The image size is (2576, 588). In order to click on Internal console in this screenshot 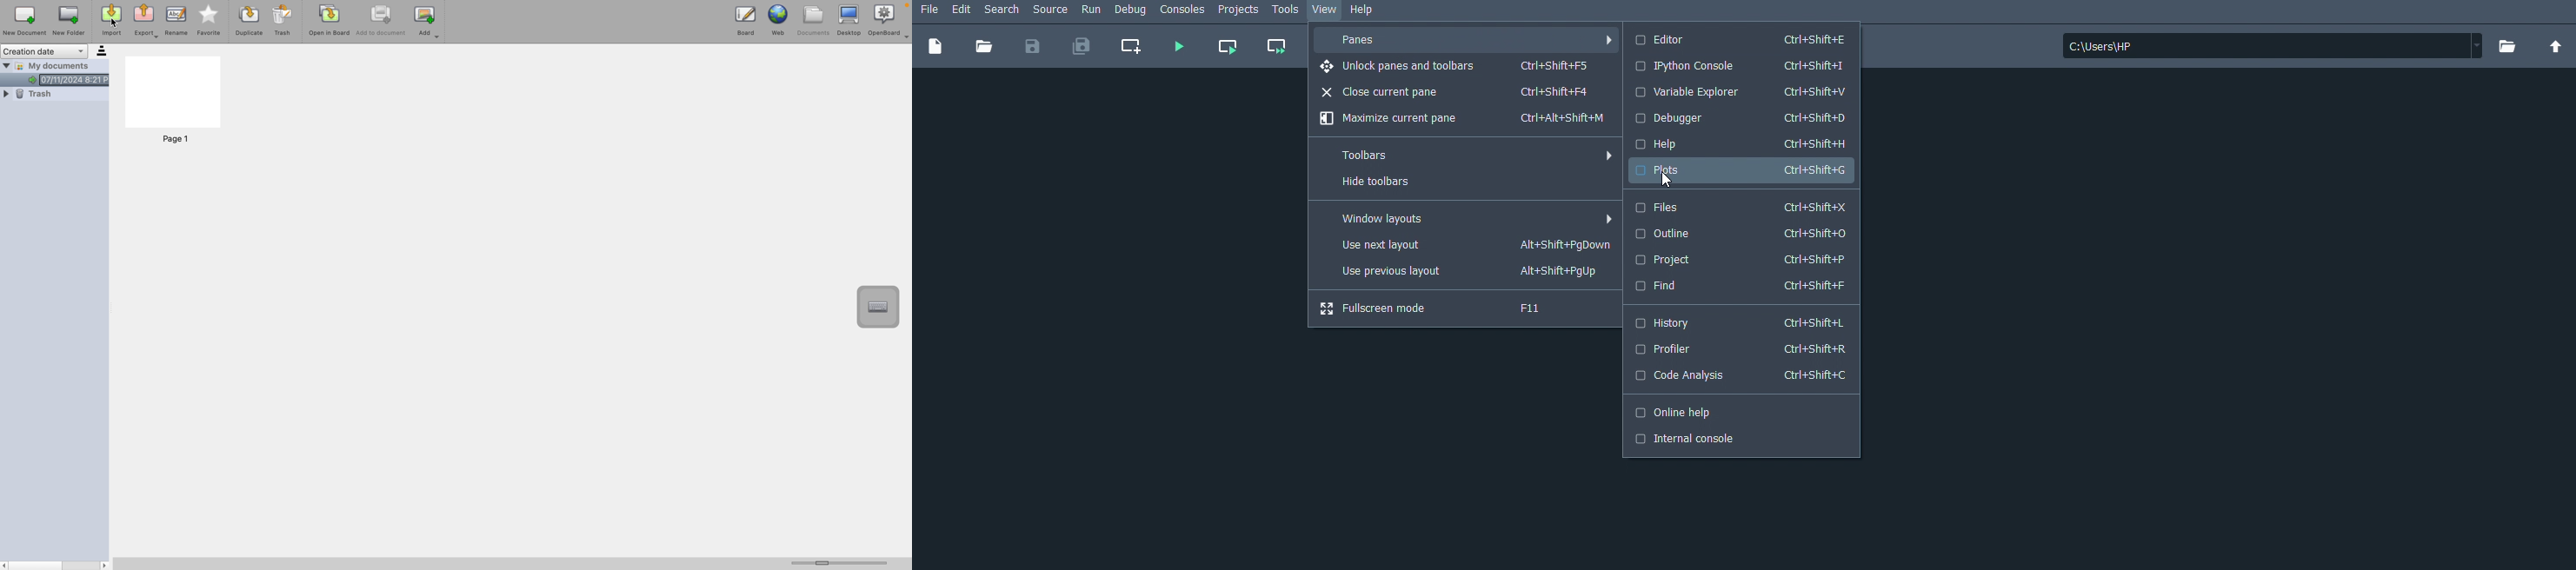, I will do `click(1694, 440)`.